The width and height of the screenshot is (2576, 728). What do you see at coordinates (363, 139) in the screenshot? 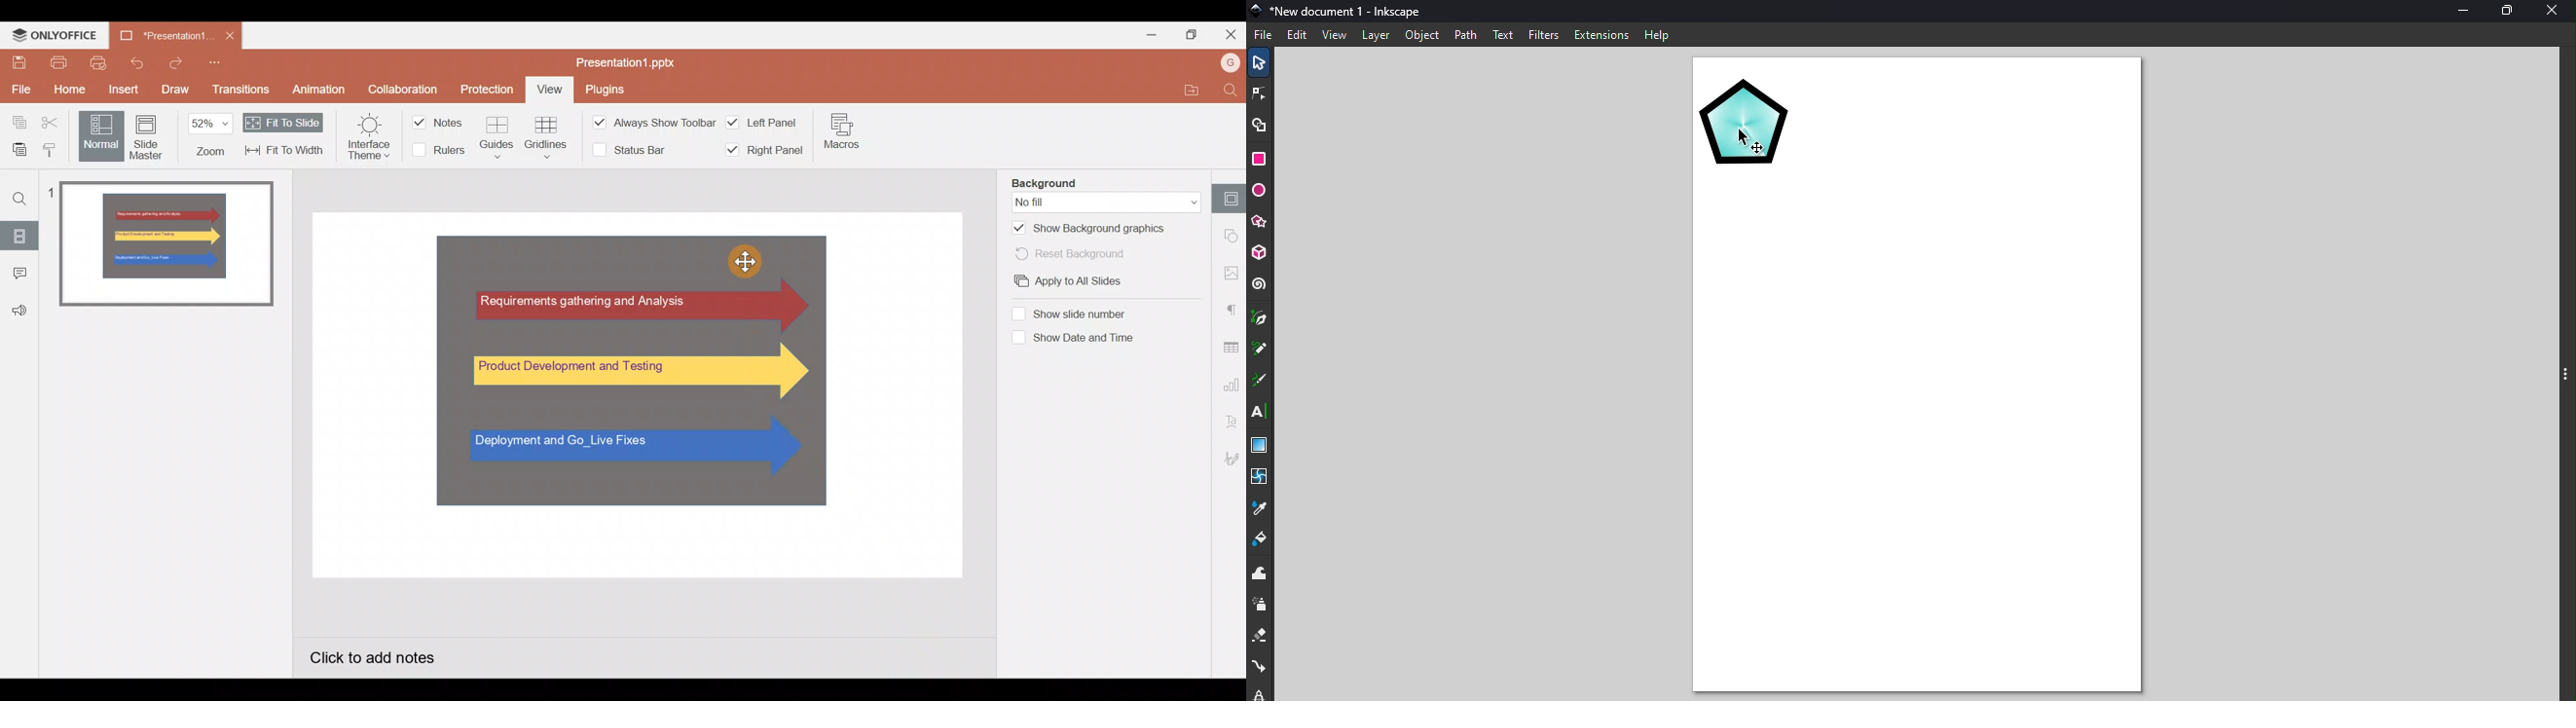
I see `Interface theme` at bounding box center [363, 139].